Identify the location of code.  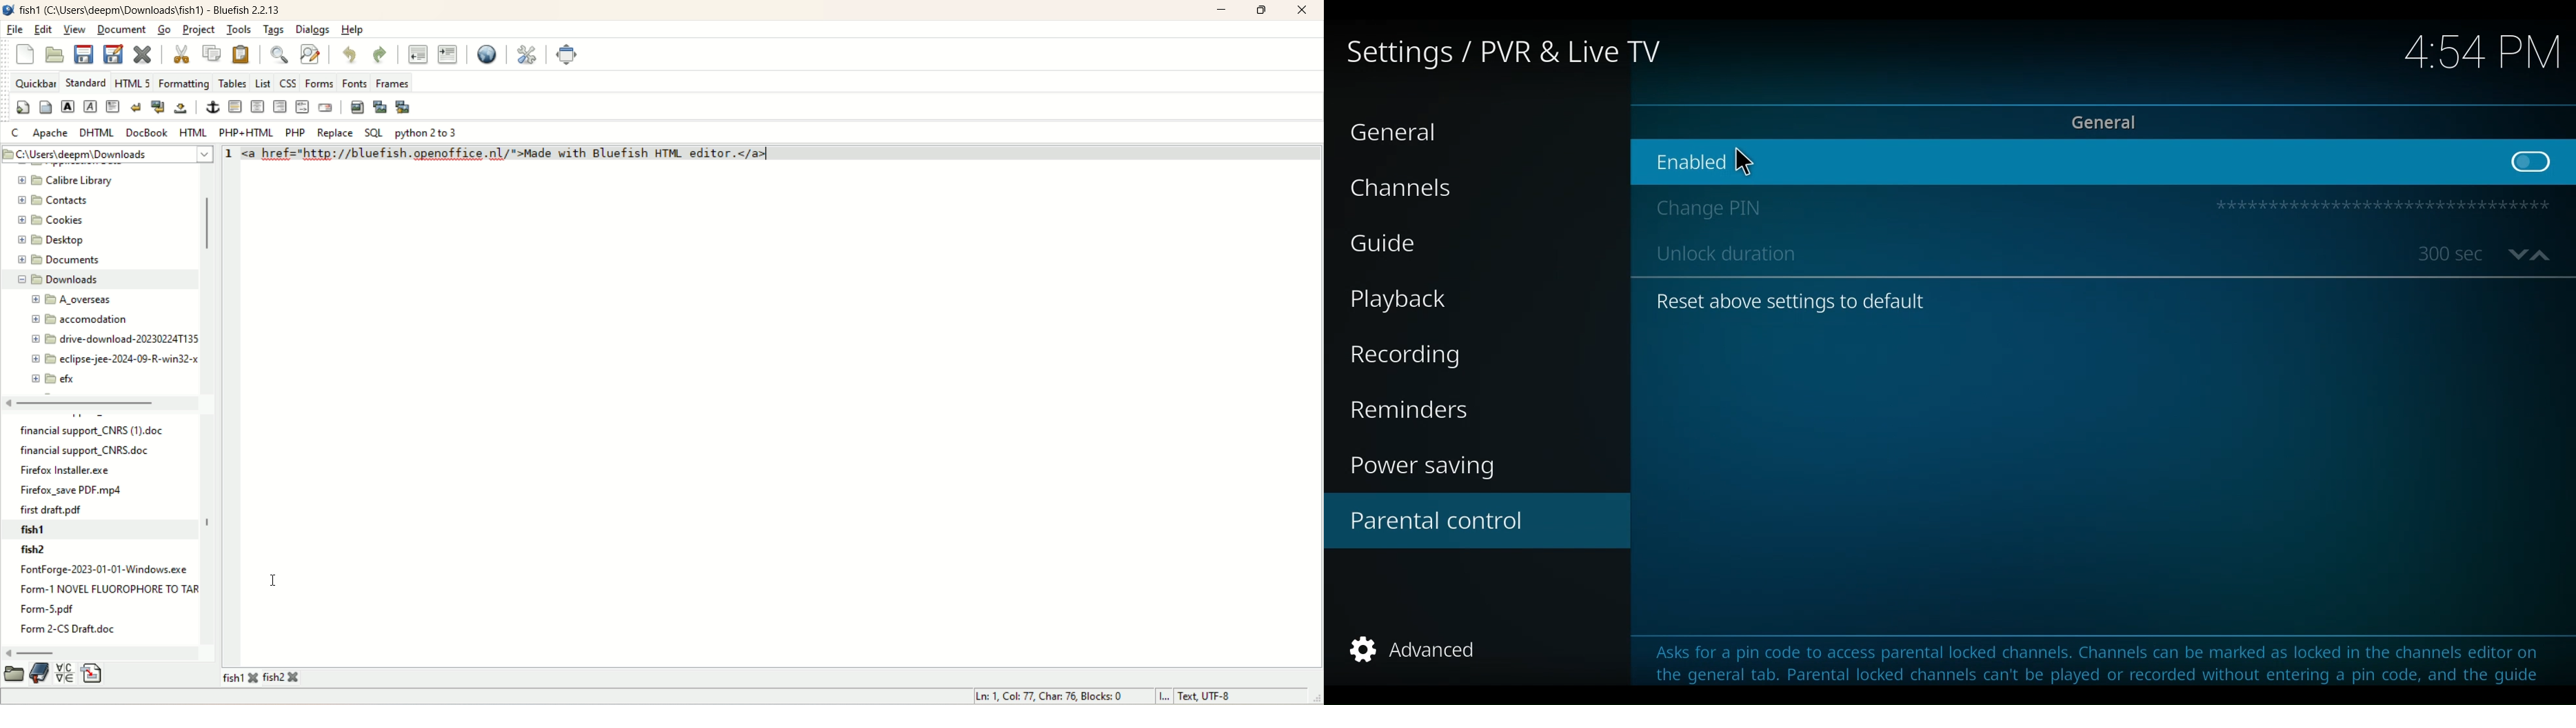
(516, 154).